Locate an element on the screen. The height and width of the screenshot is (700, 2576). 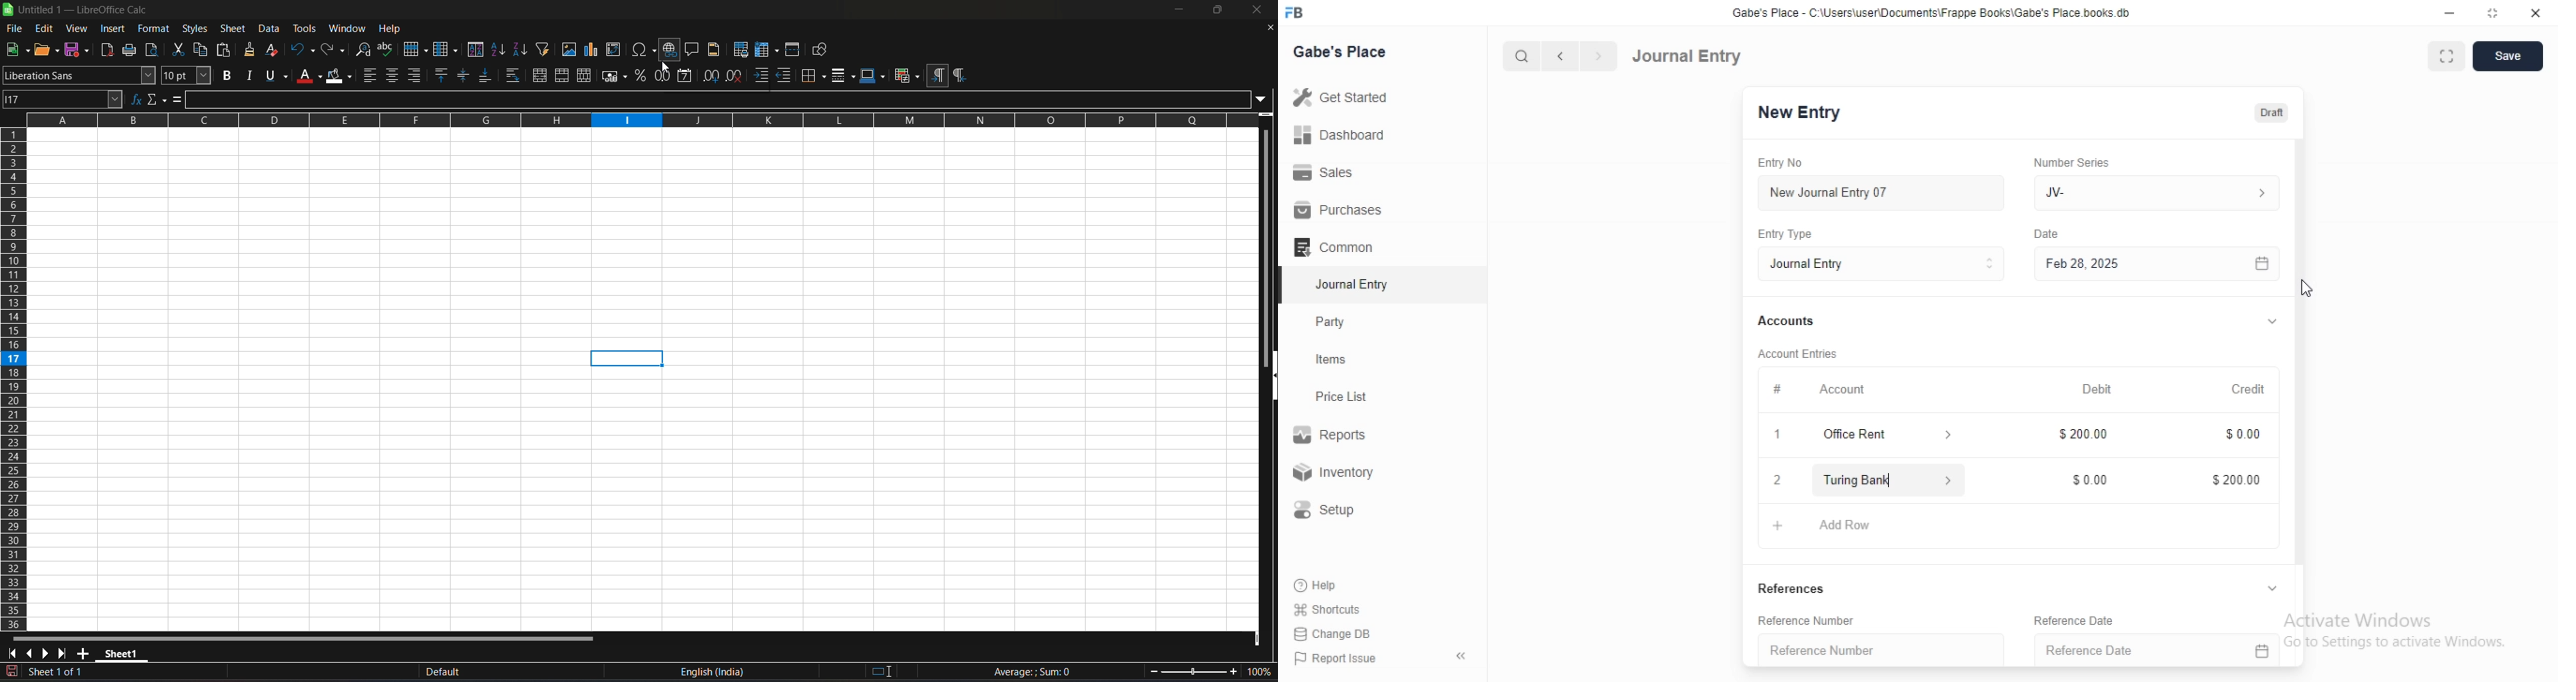
Dashboard is located at coordinates (1337, 135).